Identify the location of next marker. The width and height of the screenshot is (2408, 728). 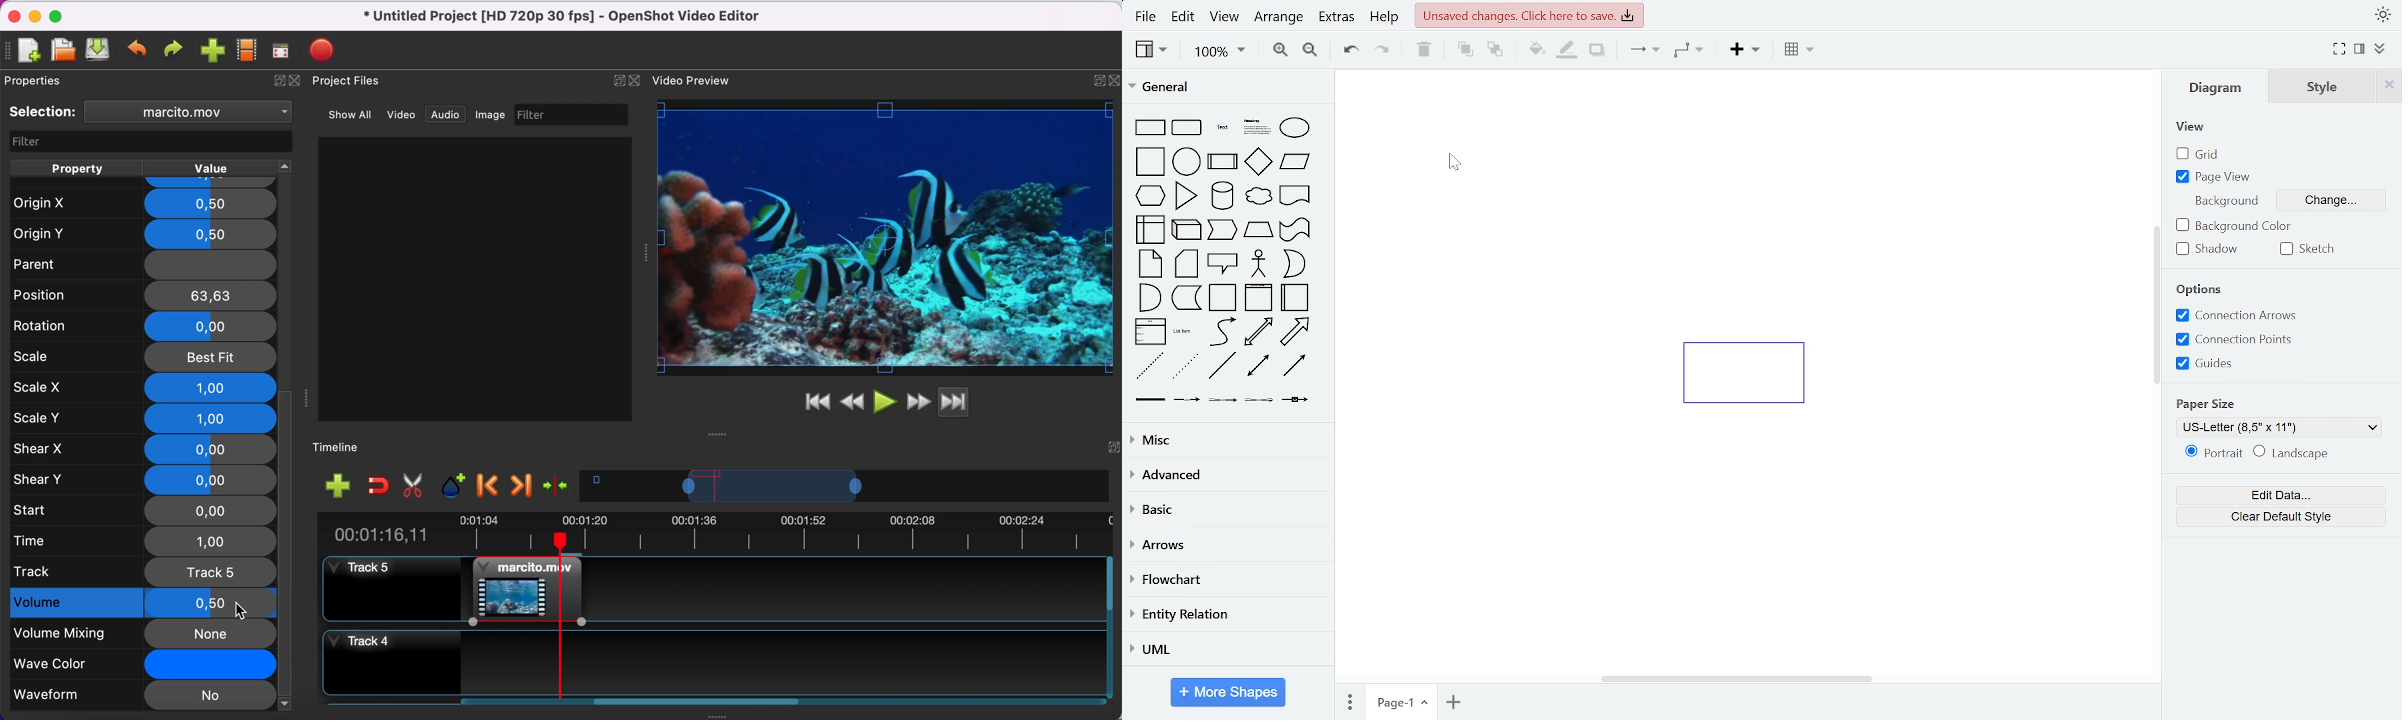
(521, 486).